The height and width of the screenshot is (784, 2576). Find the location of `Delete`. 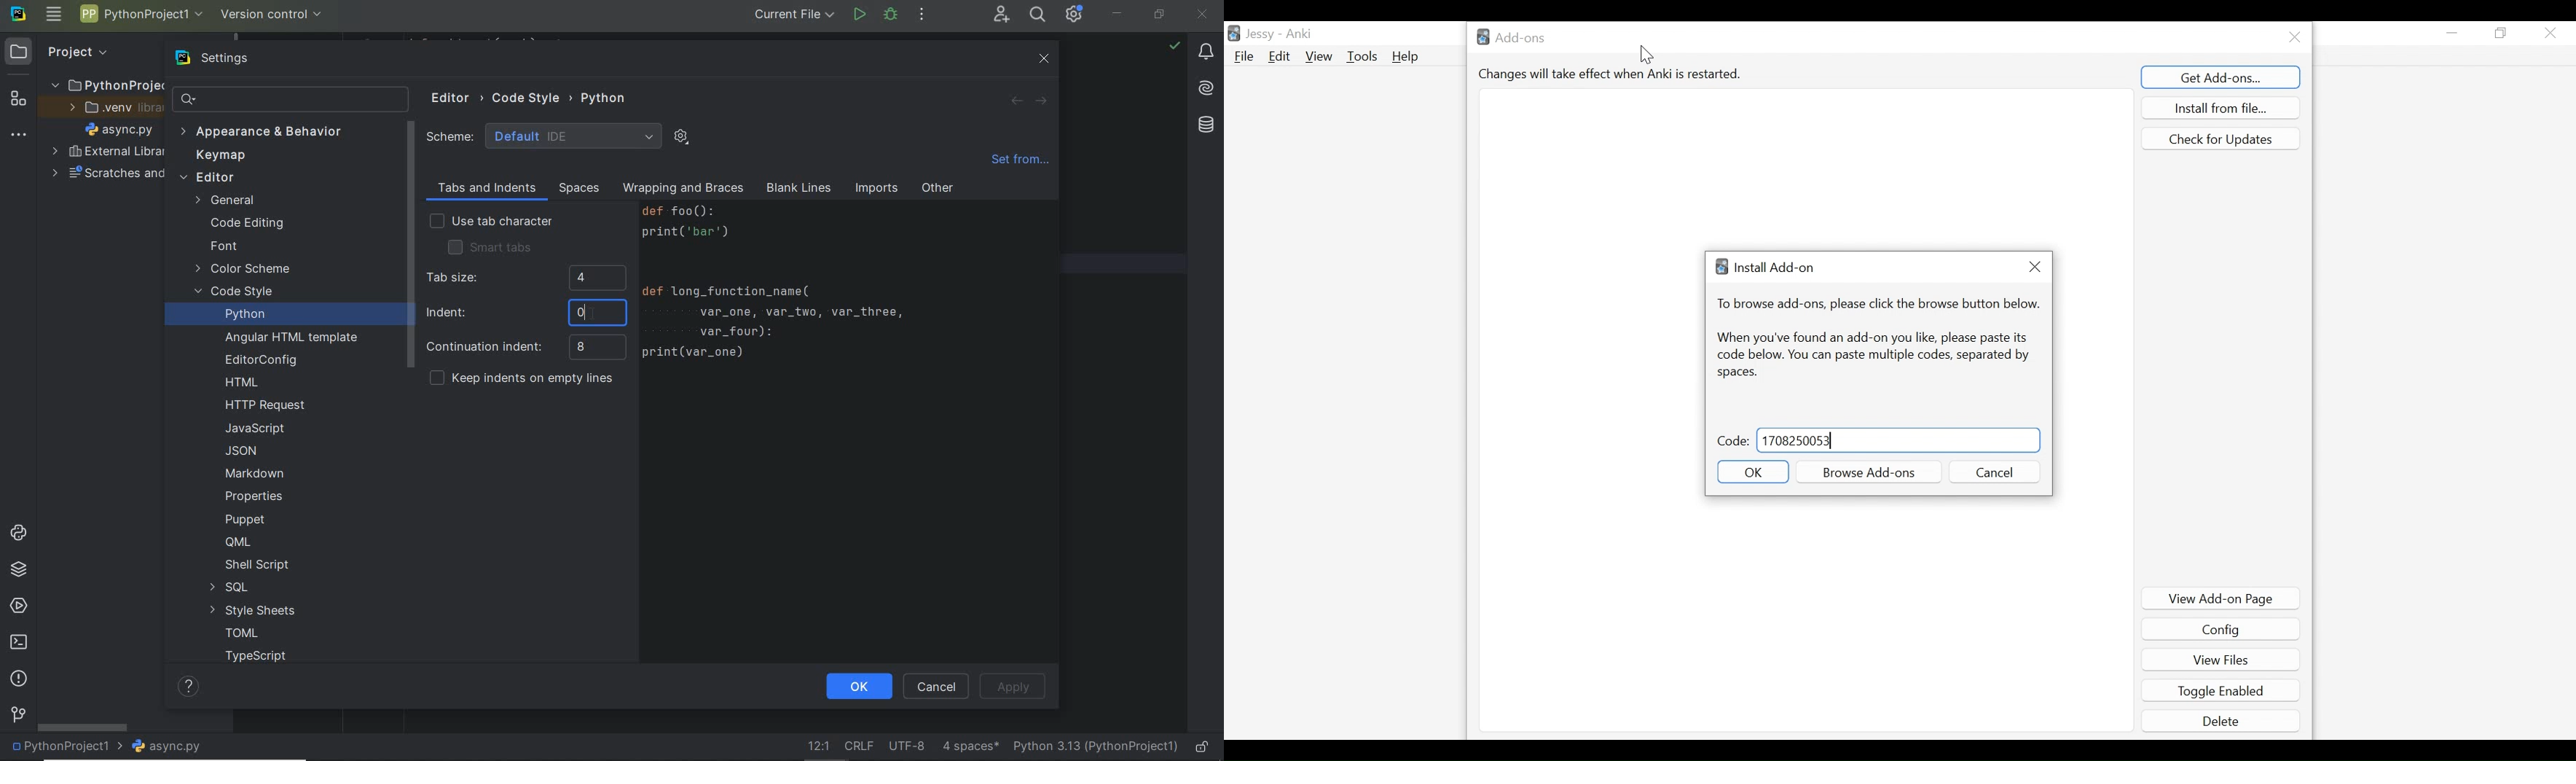

Delete is located at coordinates (2222, 720).